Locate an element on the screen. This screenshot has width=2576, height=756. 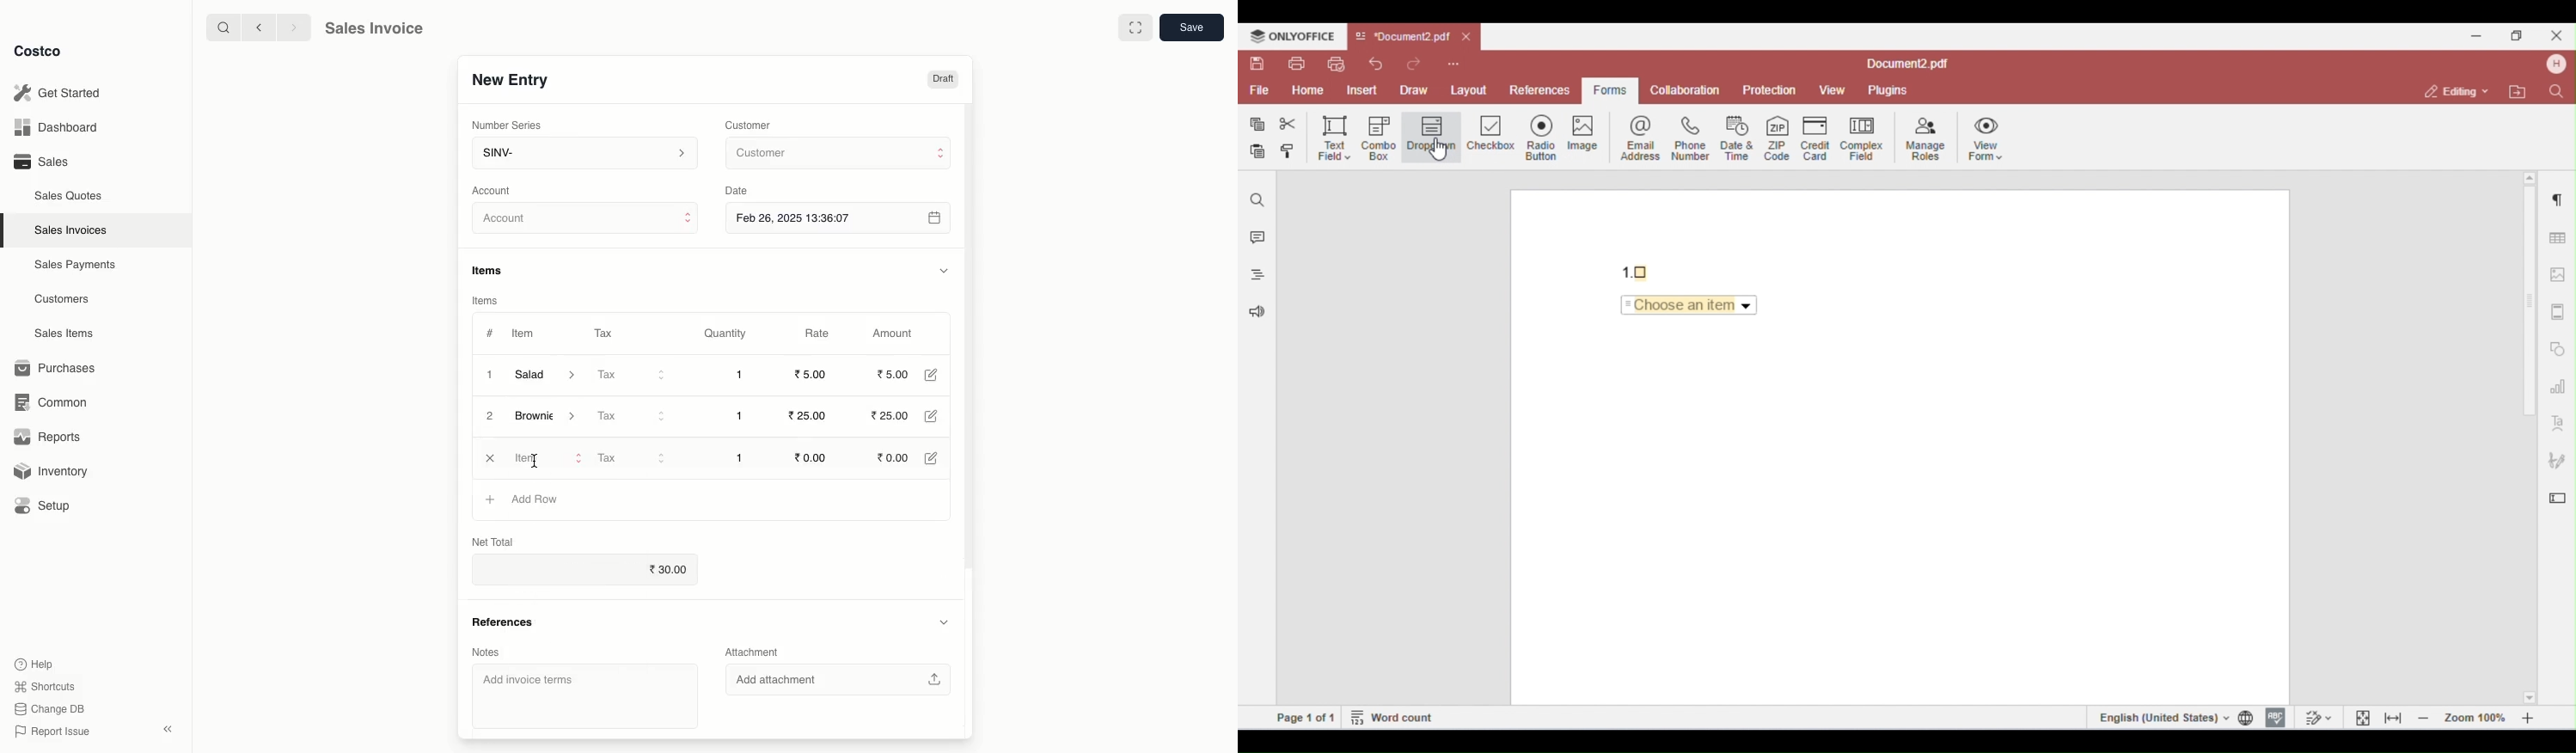
Save is located at coordinates (1194, 29).